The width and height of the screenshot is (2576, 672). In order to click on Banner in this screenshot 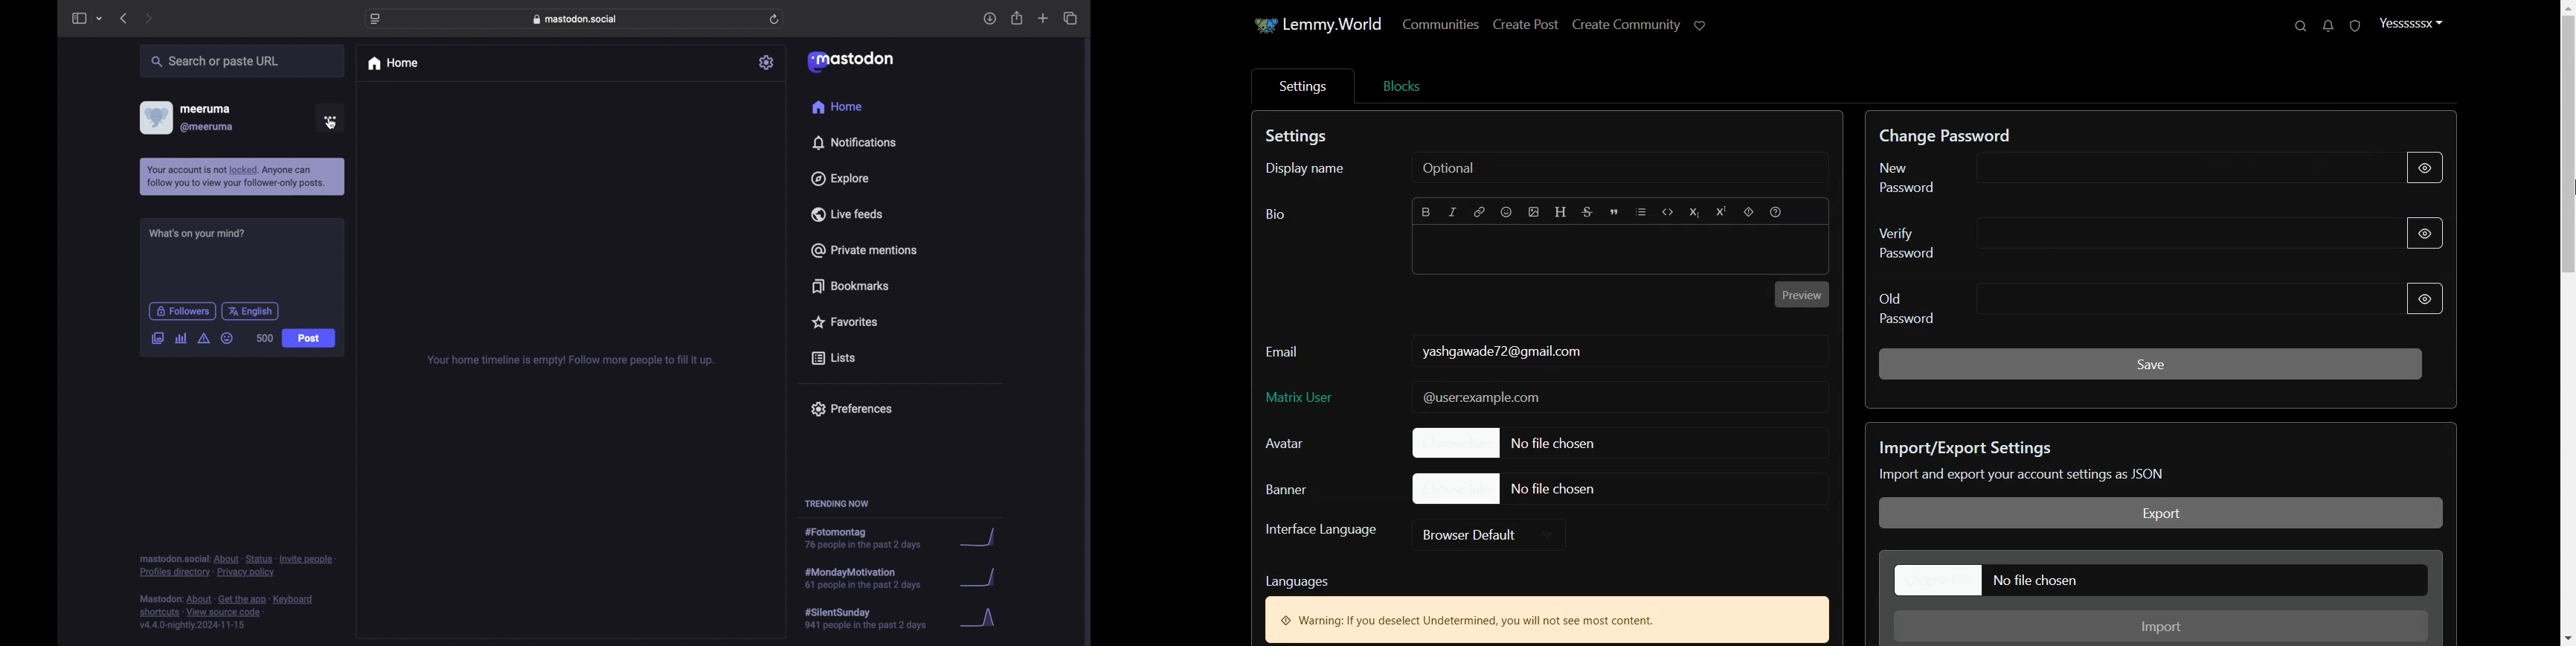, I will do `click(1297, 487)`.